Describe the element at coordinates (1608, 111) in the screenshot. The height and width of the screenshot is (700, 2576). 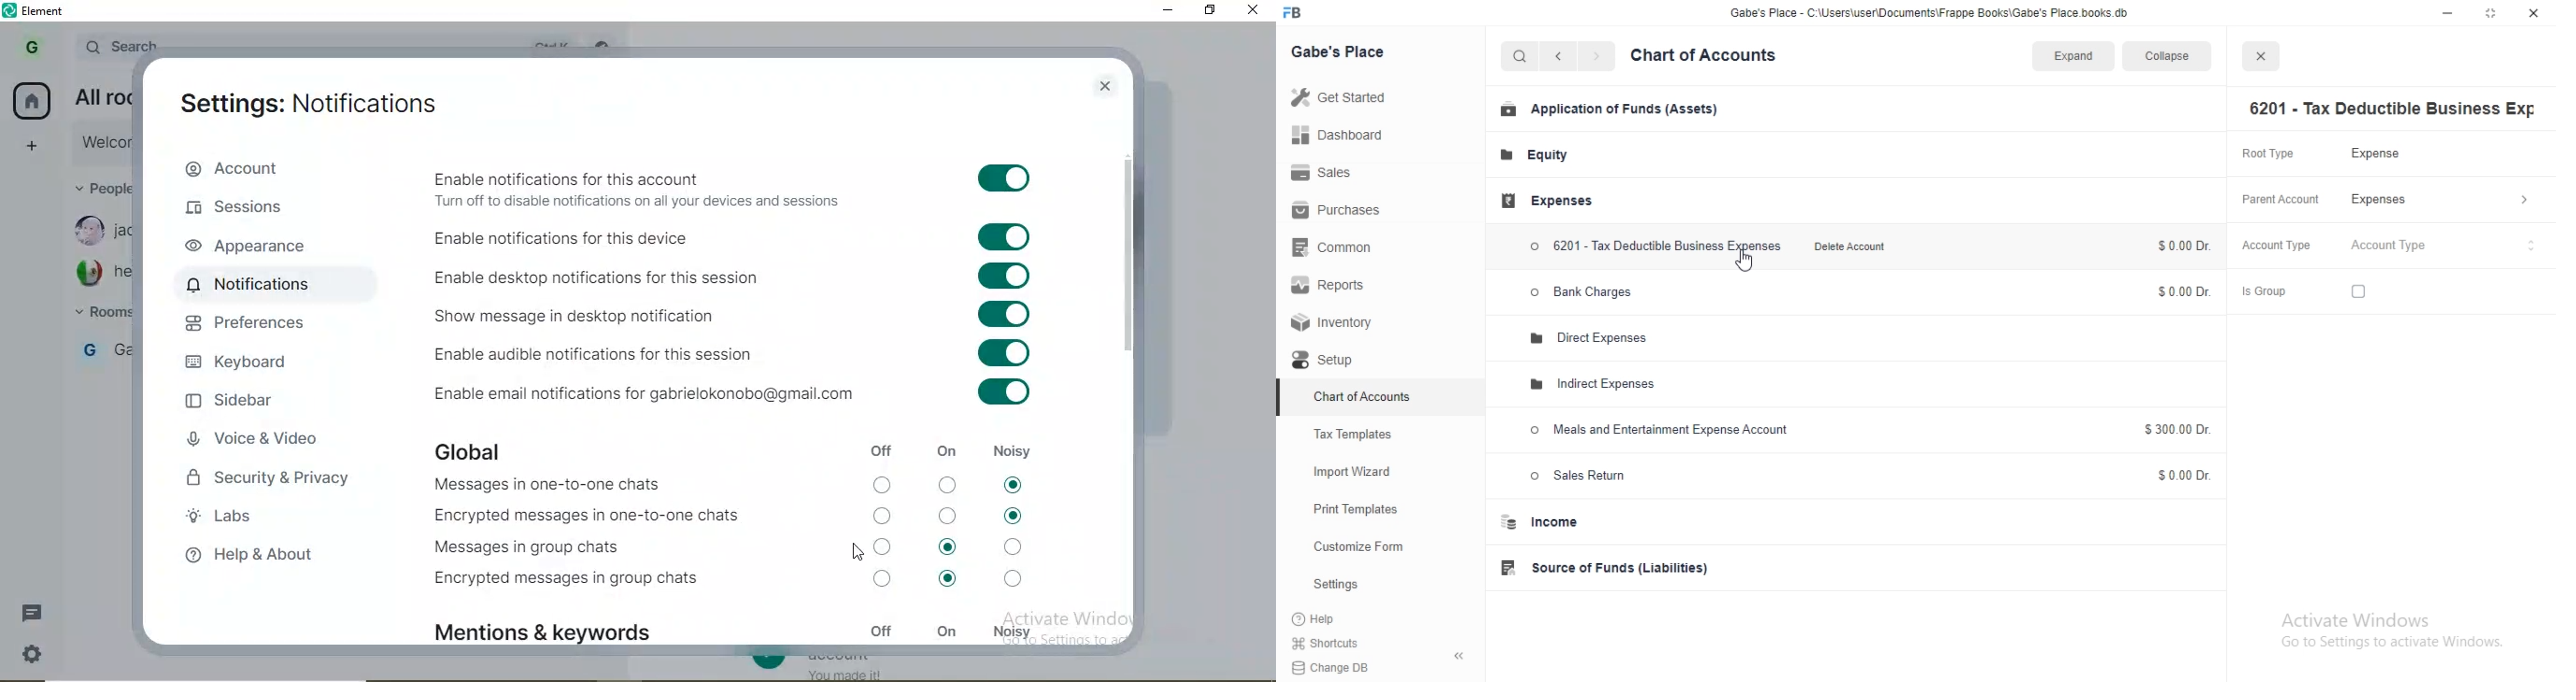
I see `Application of Funds (Assets)` at that location.